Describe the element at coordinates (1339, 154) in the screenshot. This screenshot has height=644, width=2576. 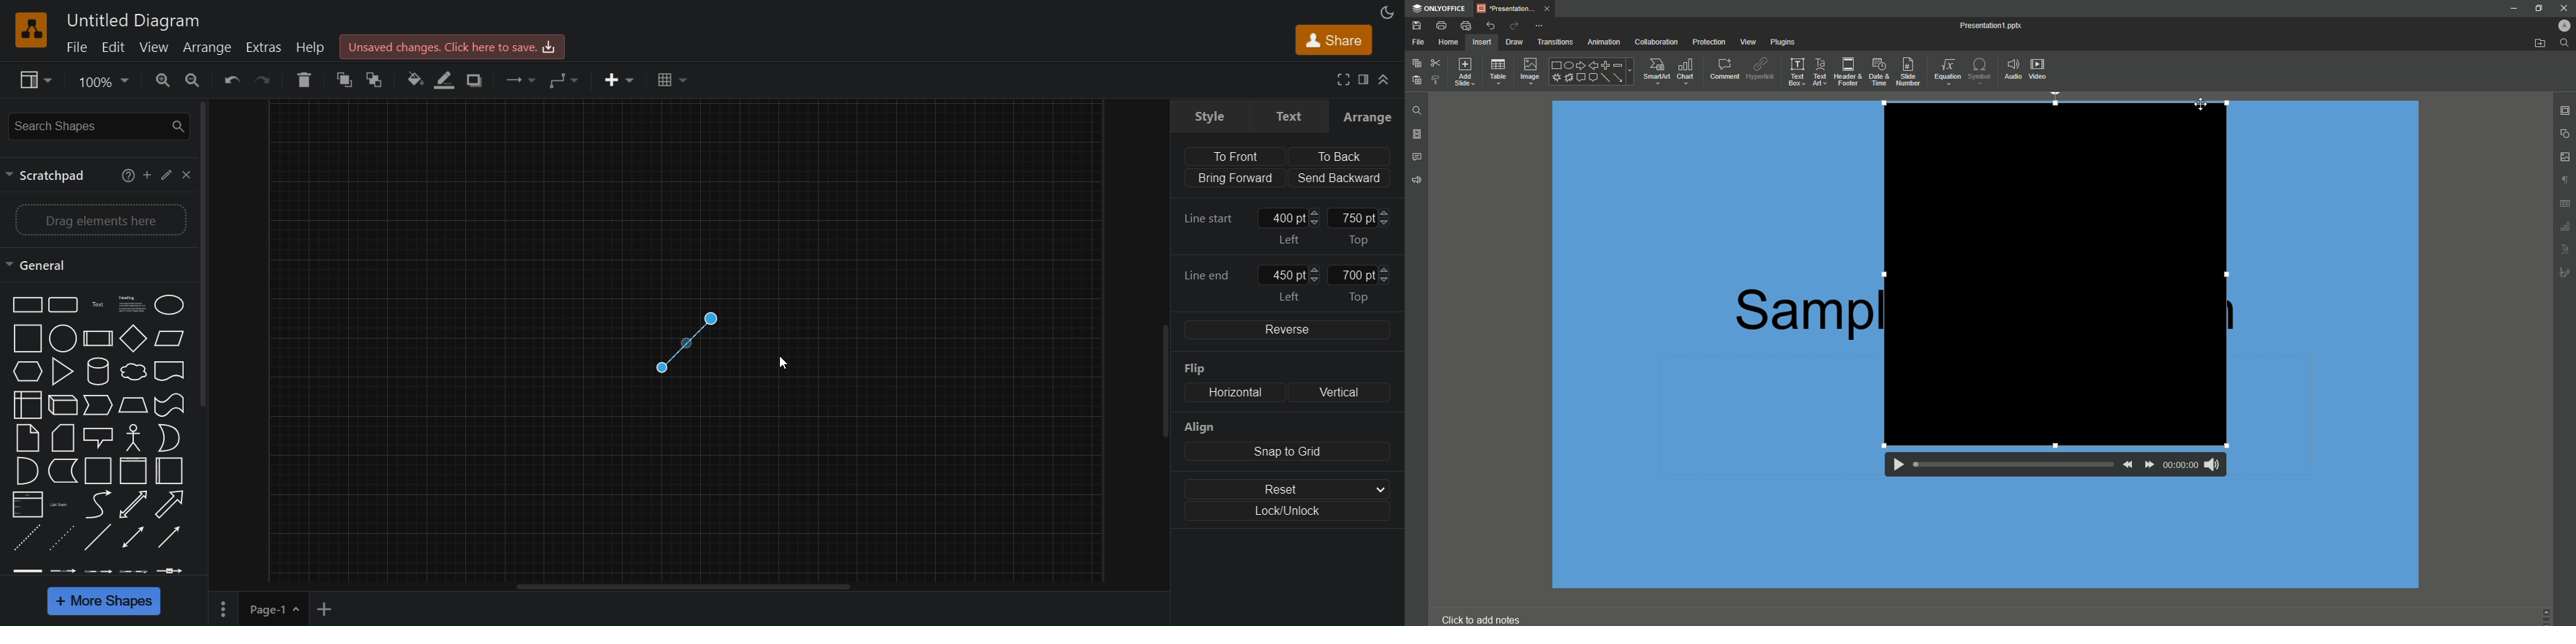
I see `to back` at that location.